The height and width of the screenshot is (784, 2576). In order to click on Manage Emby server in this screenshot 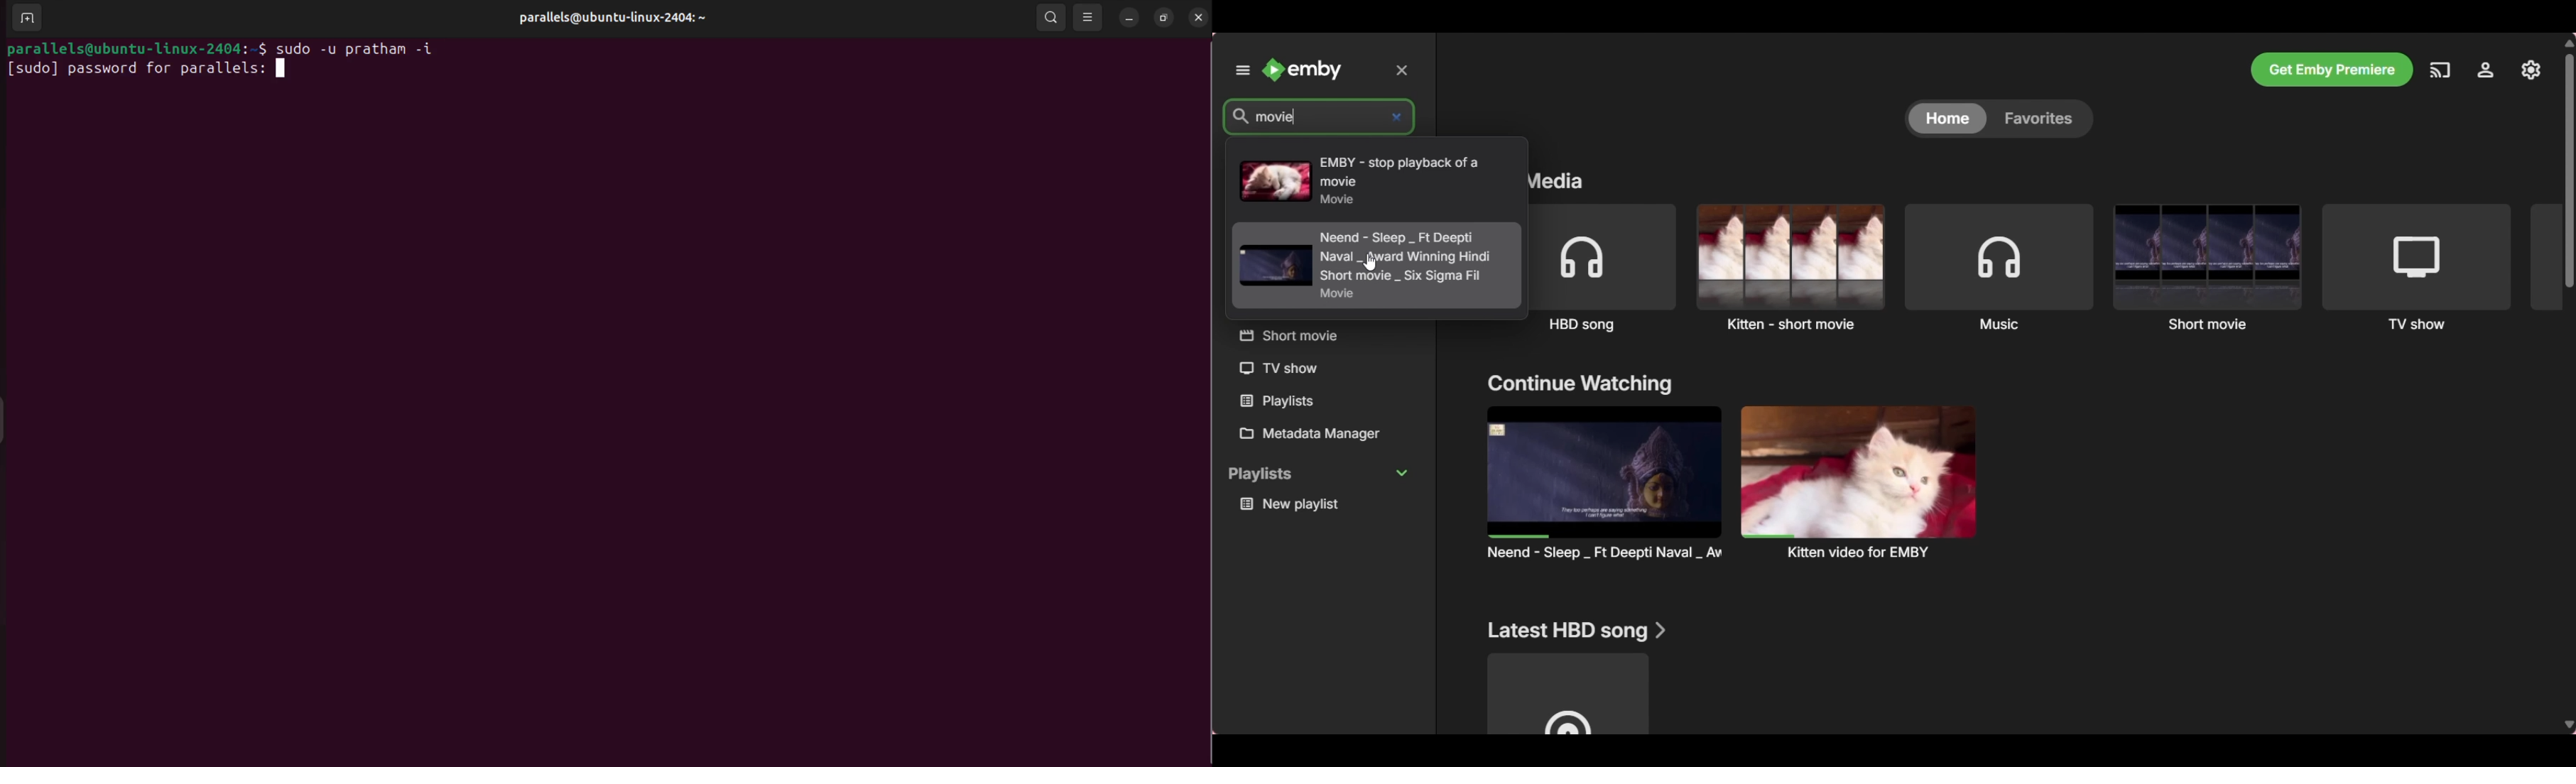, I will do `click(2531, 69)`.